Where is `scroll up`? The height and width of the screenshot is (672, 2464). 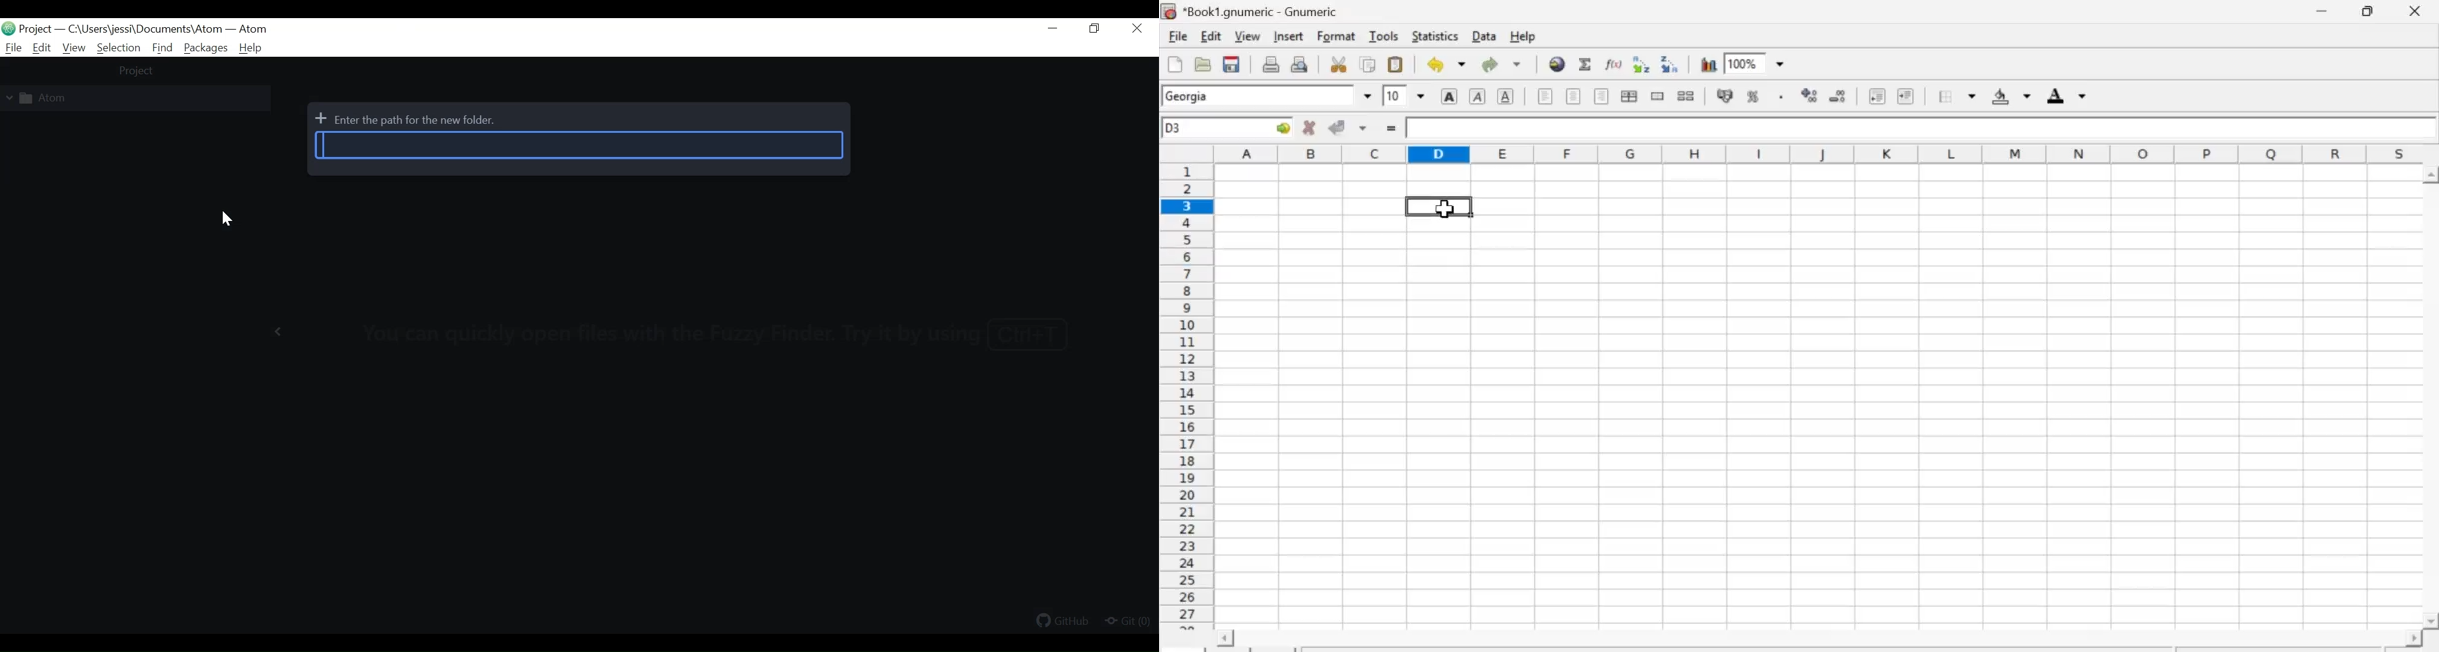
scroll up is located at coordinates (2431, 175).